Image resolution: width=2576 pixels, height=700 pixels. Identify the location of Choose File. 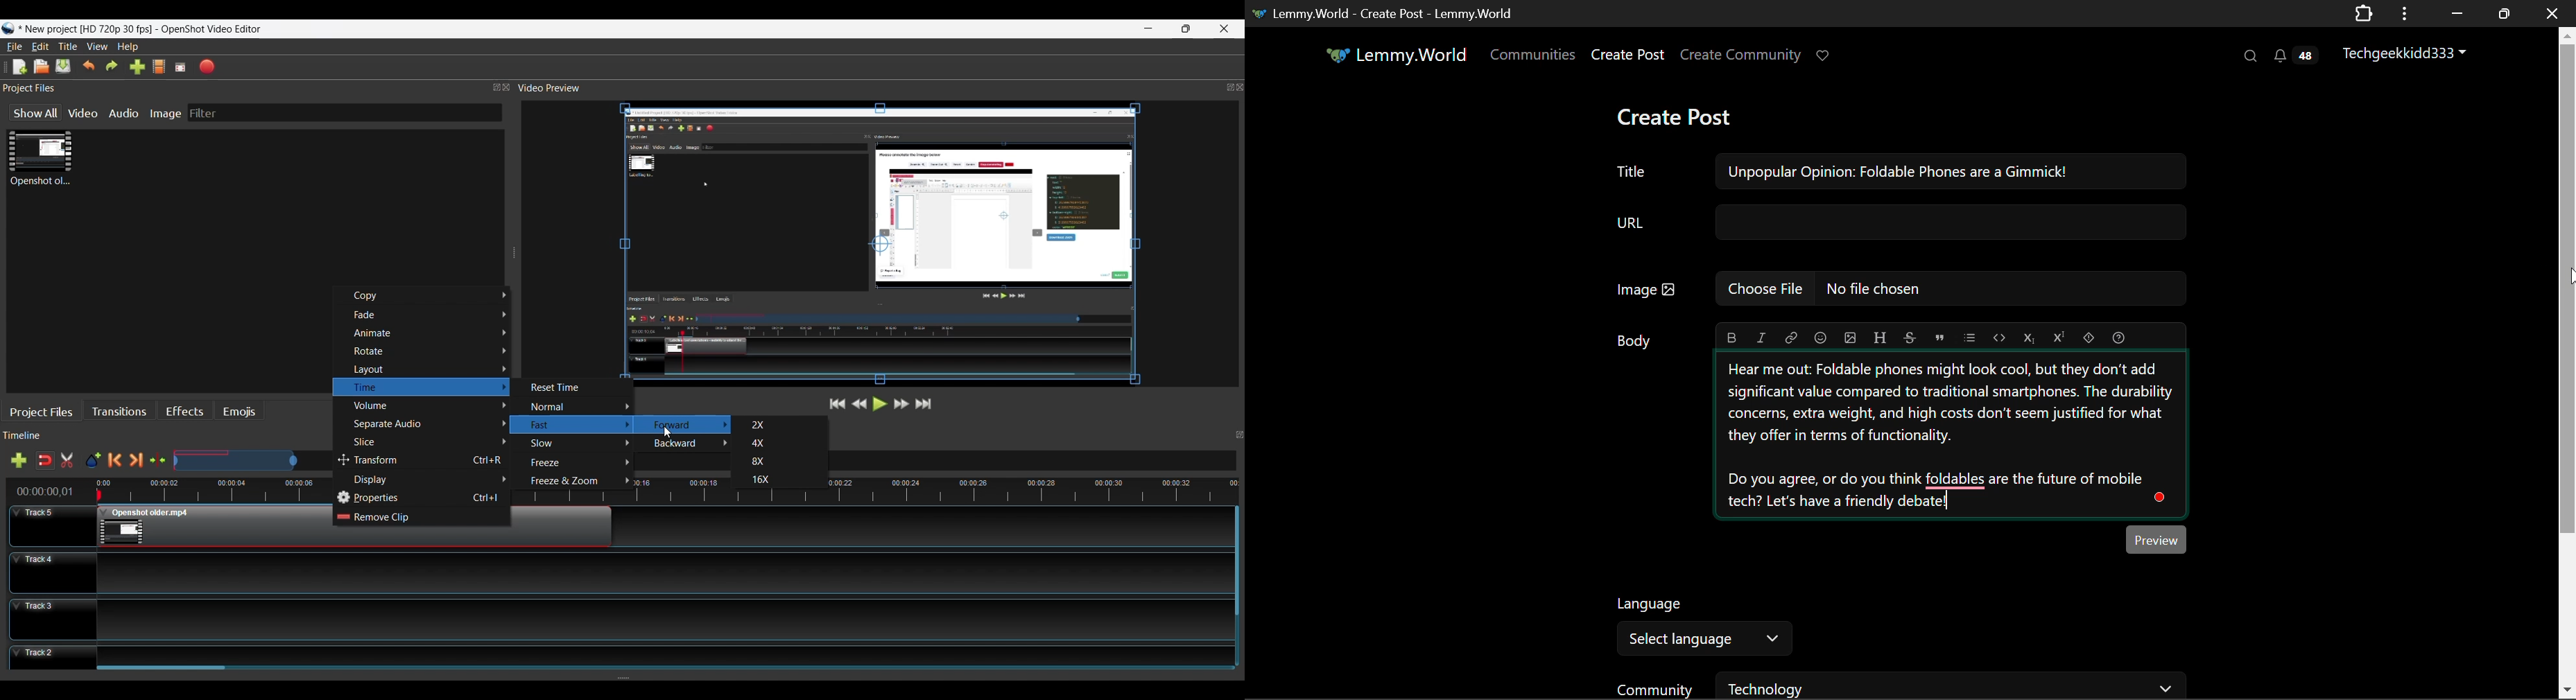
(161, 67).